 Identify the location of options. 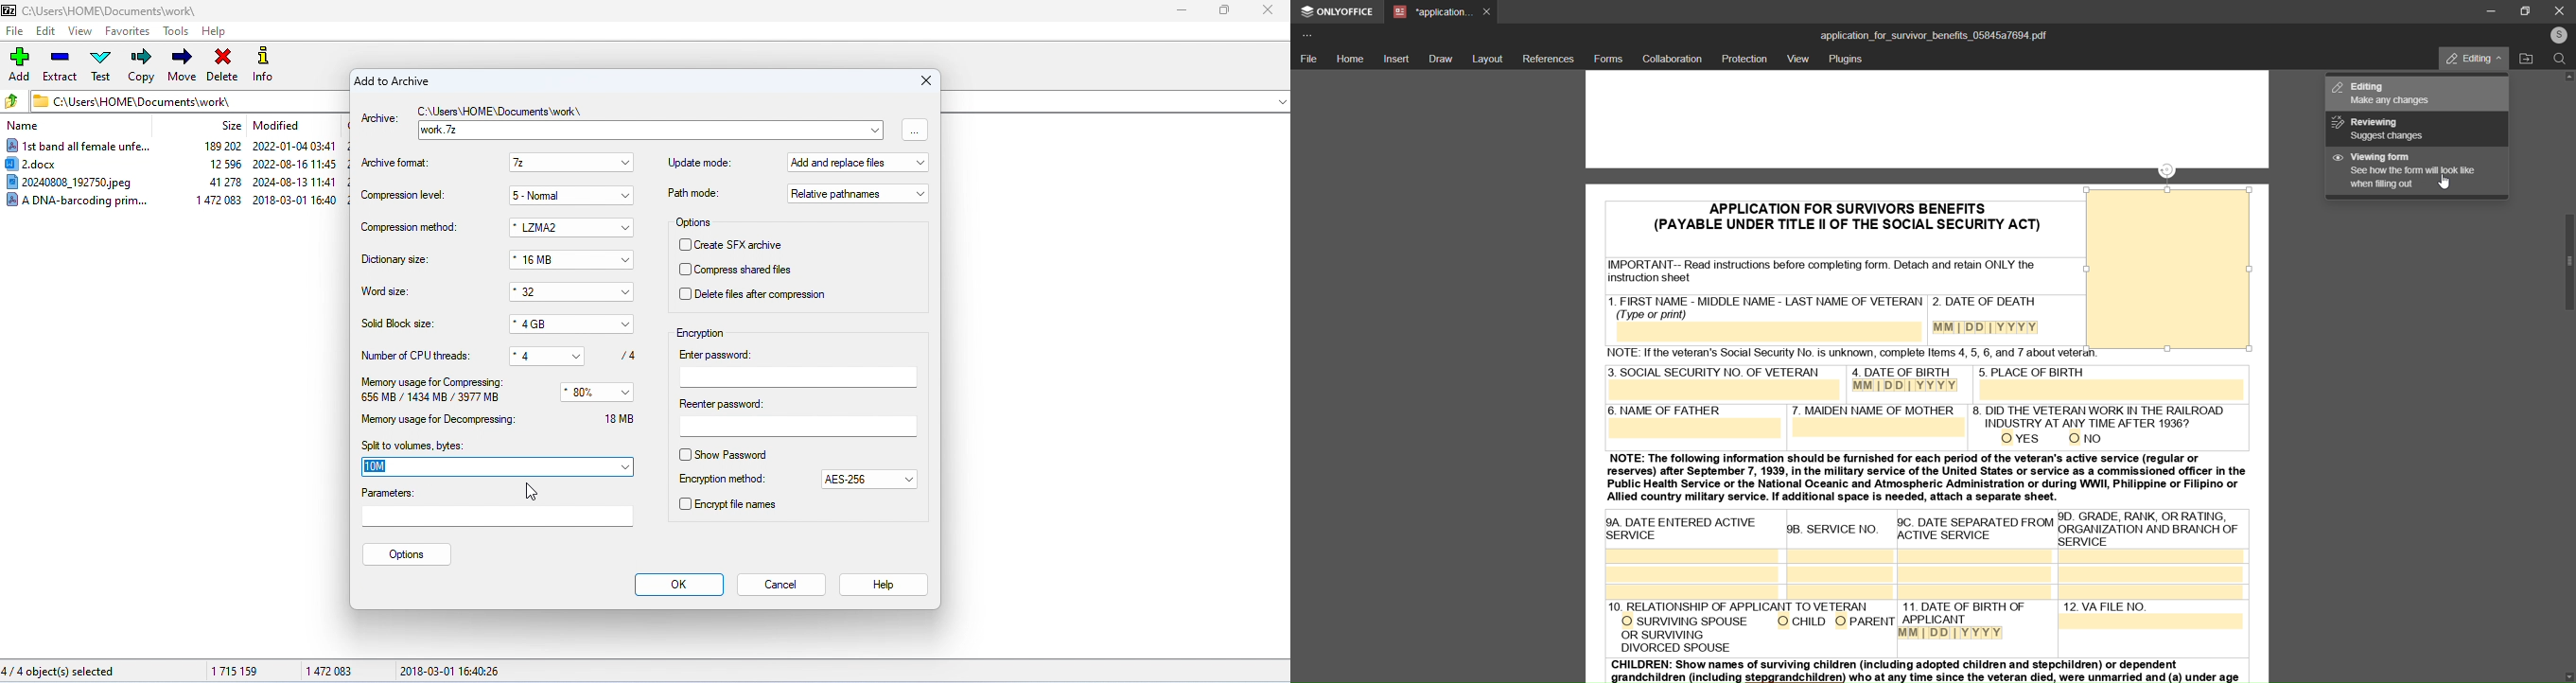
(408, 554).